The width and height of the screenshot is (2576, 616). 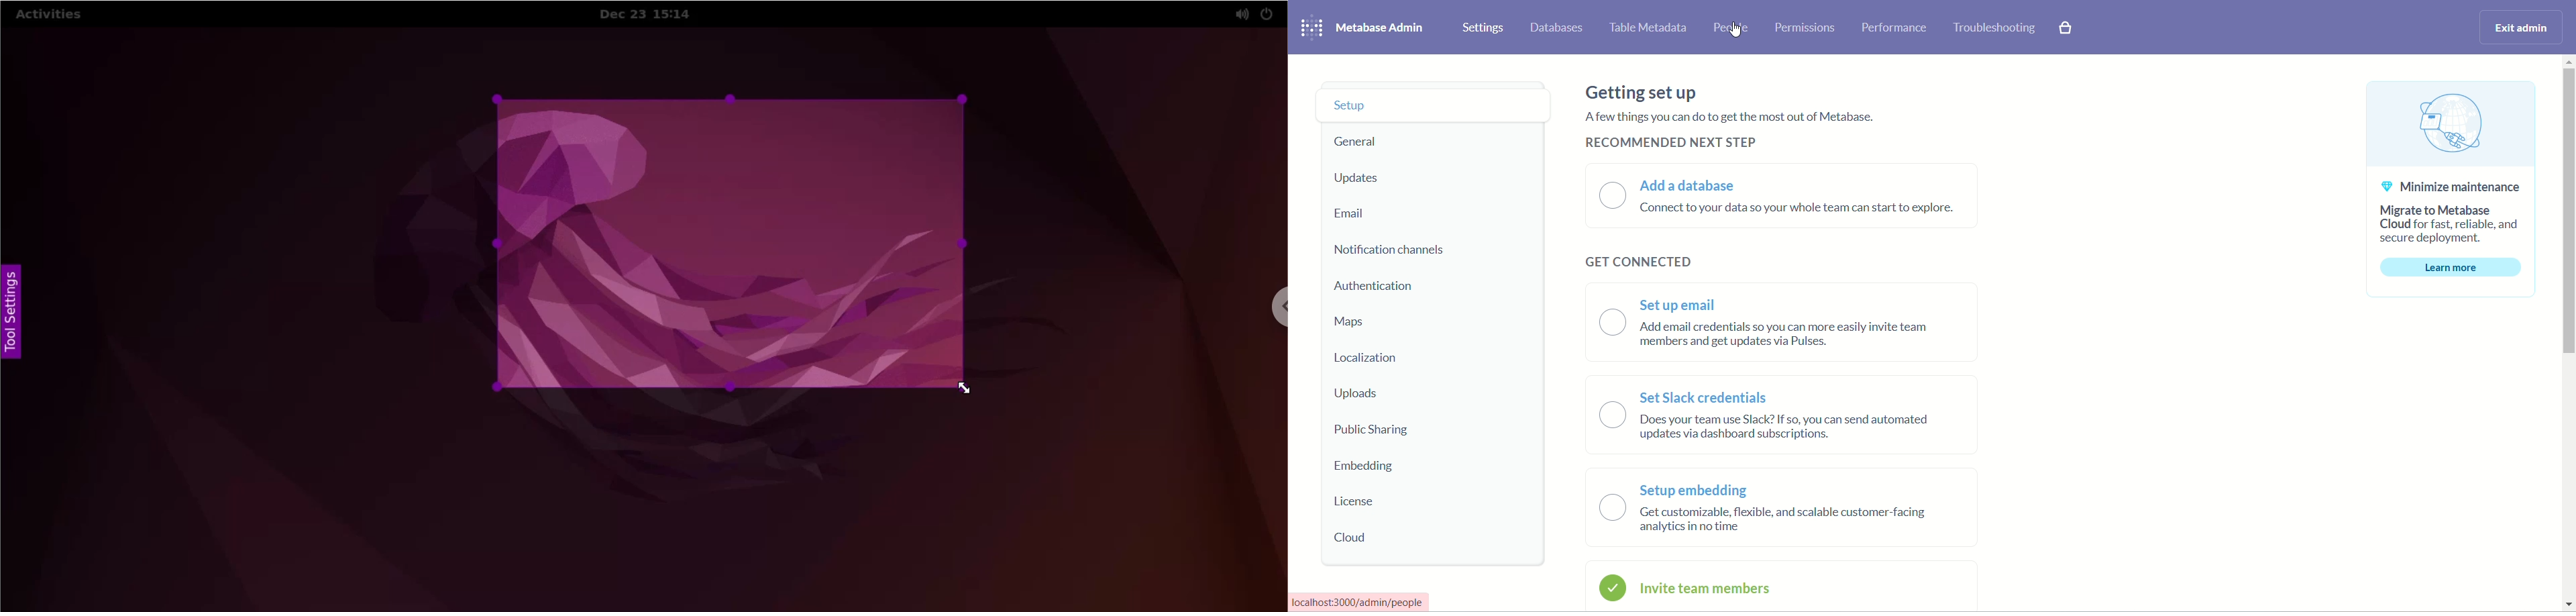 What do you see at coordinates (1359, 603) in the screenshot?
I see `texr` at bounding box center [1359, 603].